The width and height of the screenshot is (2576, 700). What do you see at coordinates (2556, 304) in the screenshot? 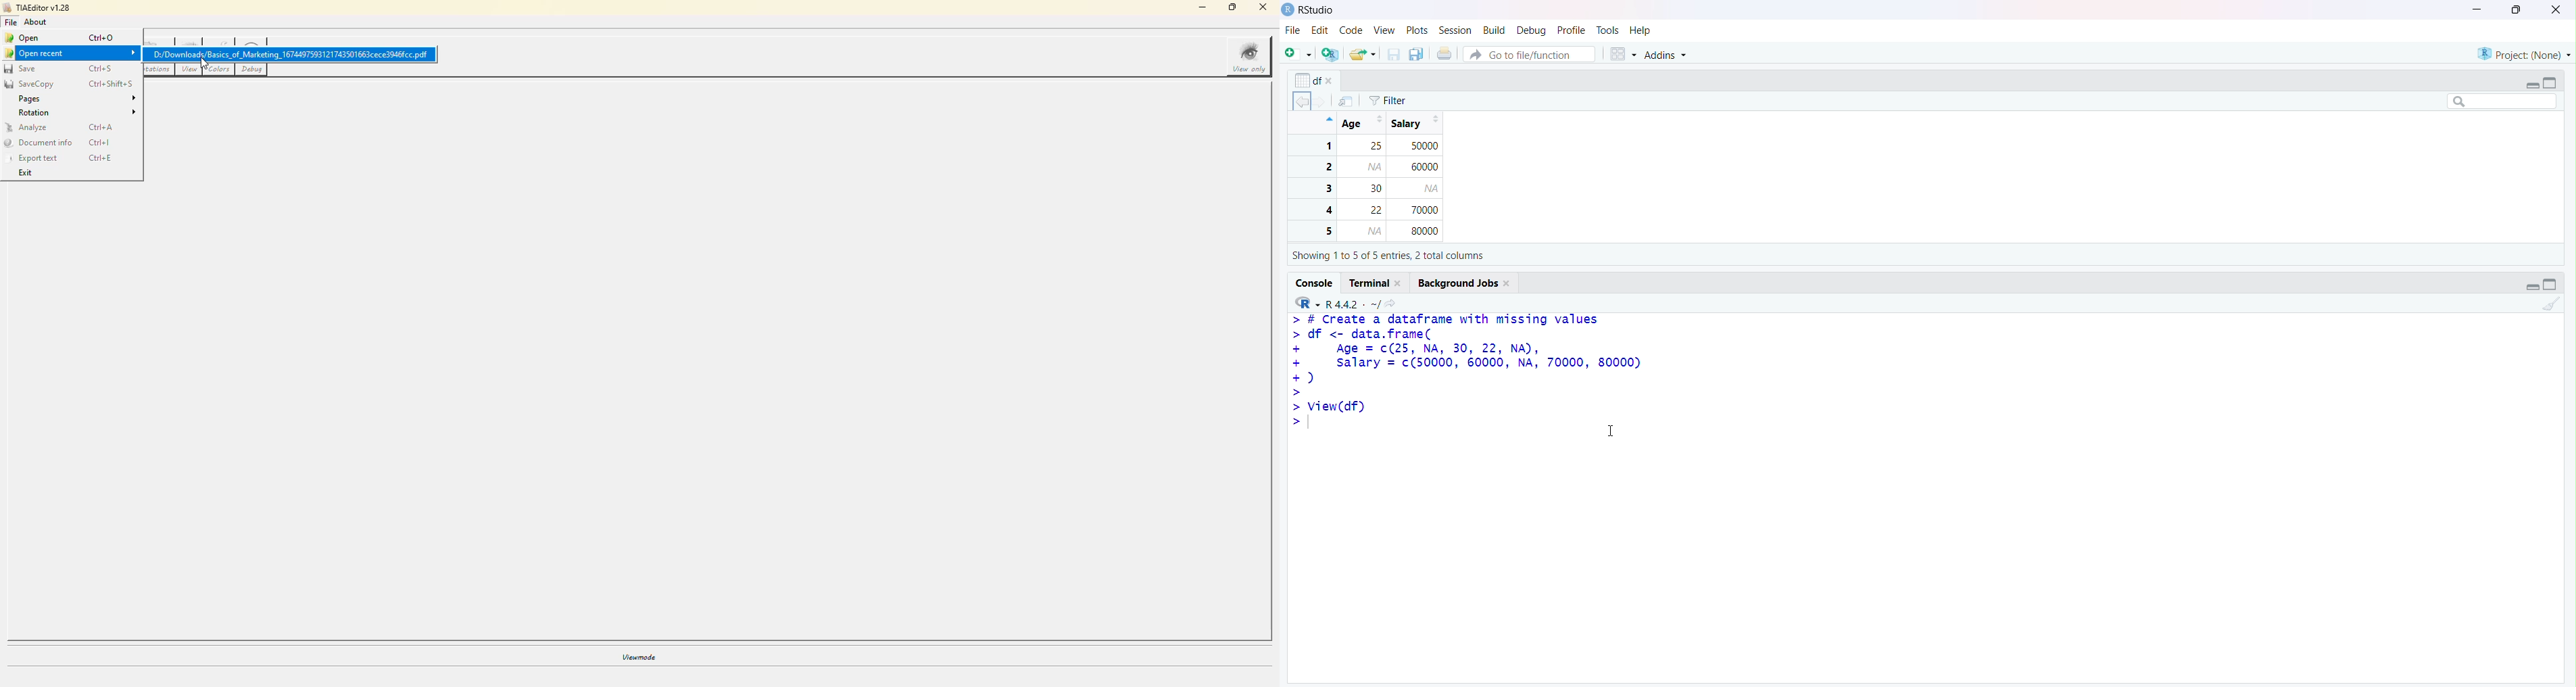
I see `Clear Console (Ctrl + L)` at bounding box center [2556, 304].